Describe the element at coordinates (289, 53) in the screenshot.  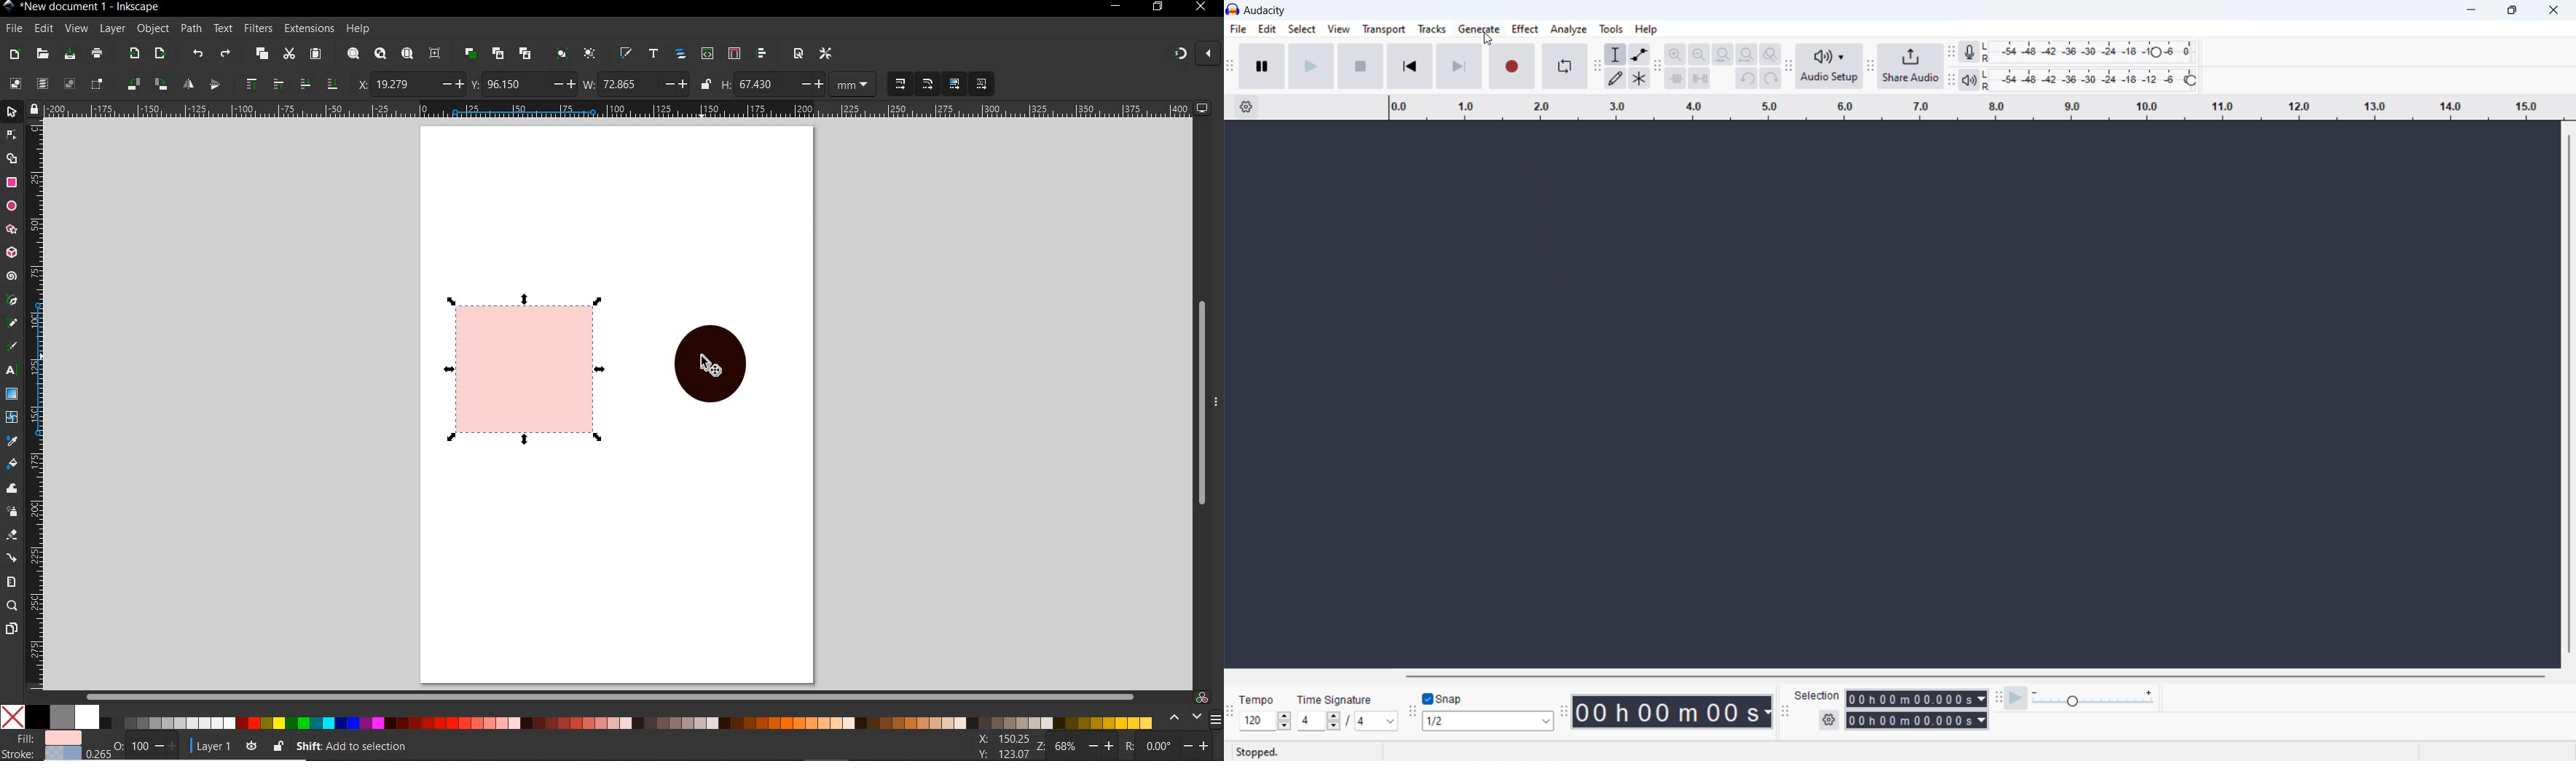
I see `cut` at that location.